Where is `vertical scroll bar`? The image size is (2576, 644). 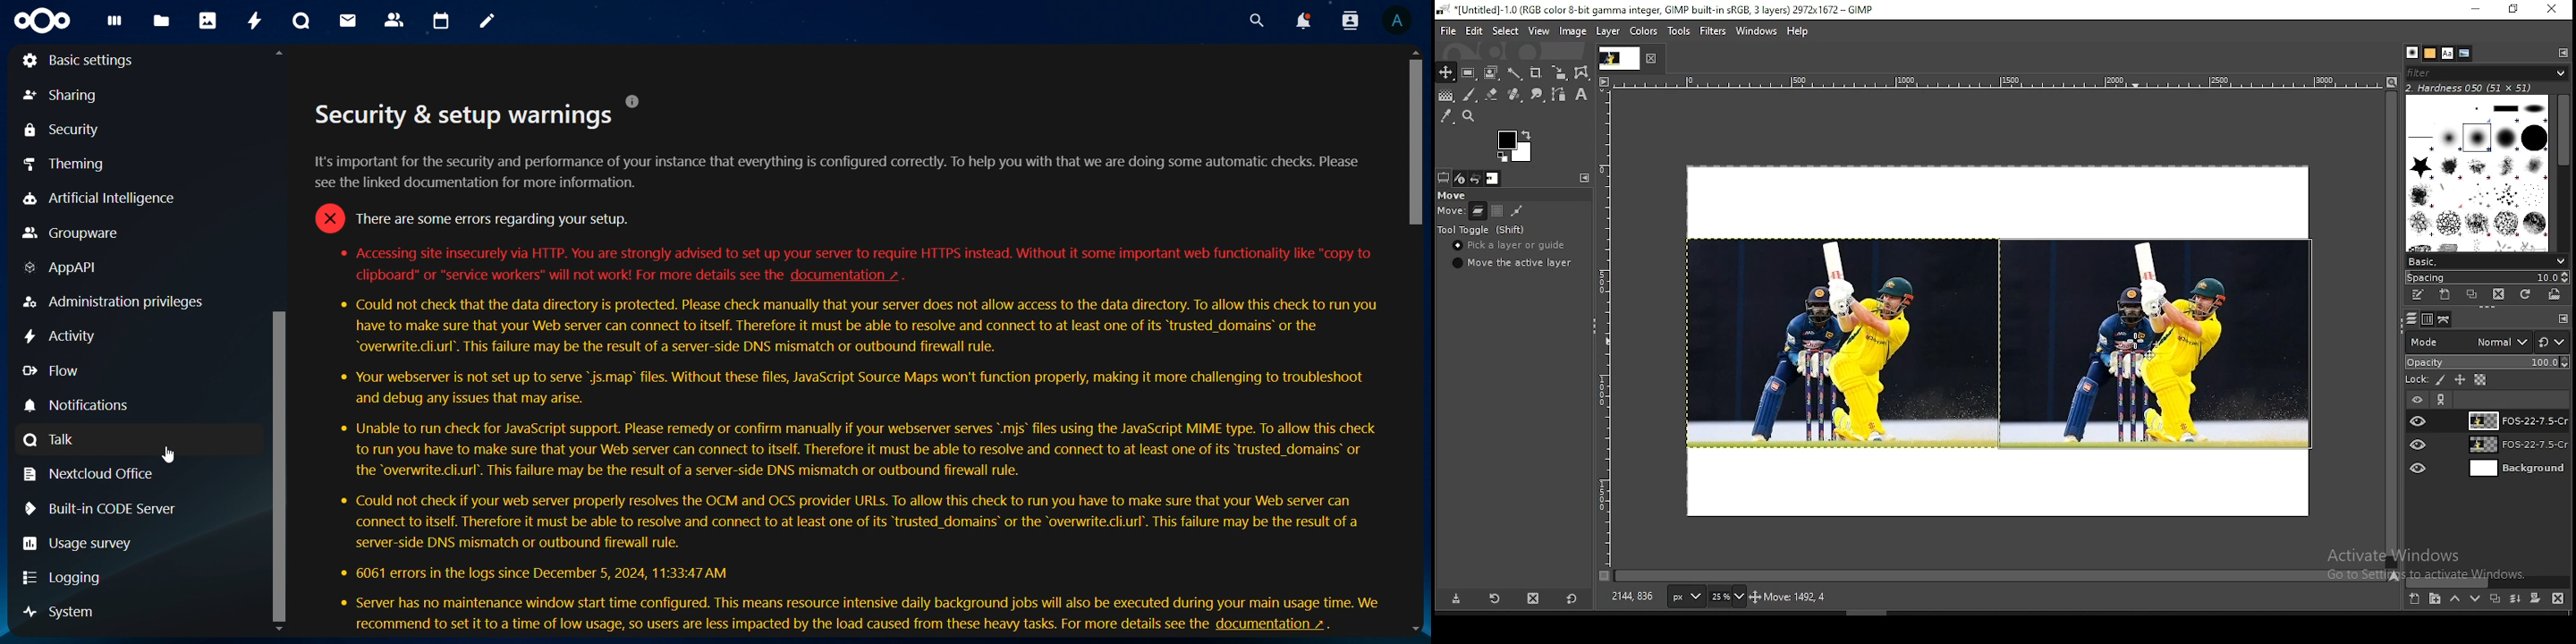 vertical scroll bar is located at coordinates (1410, 142).